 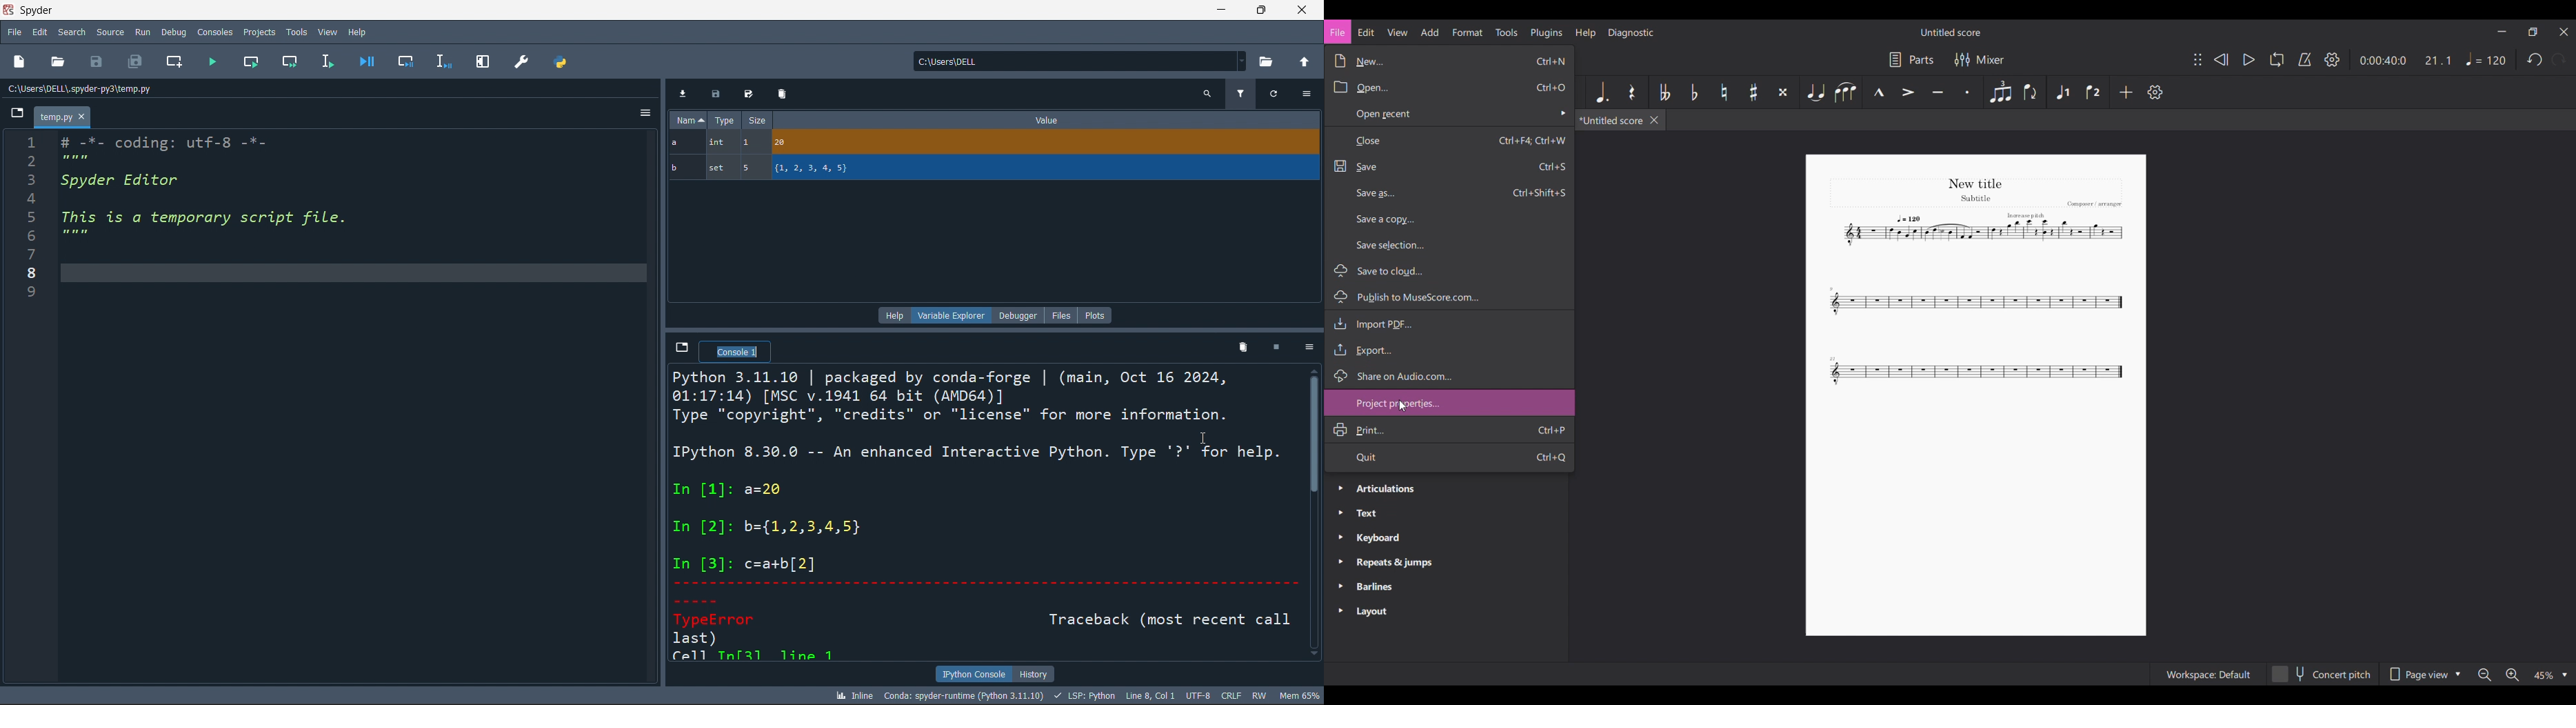 I want to click on Keyboard, so click(x=1447, y=539).